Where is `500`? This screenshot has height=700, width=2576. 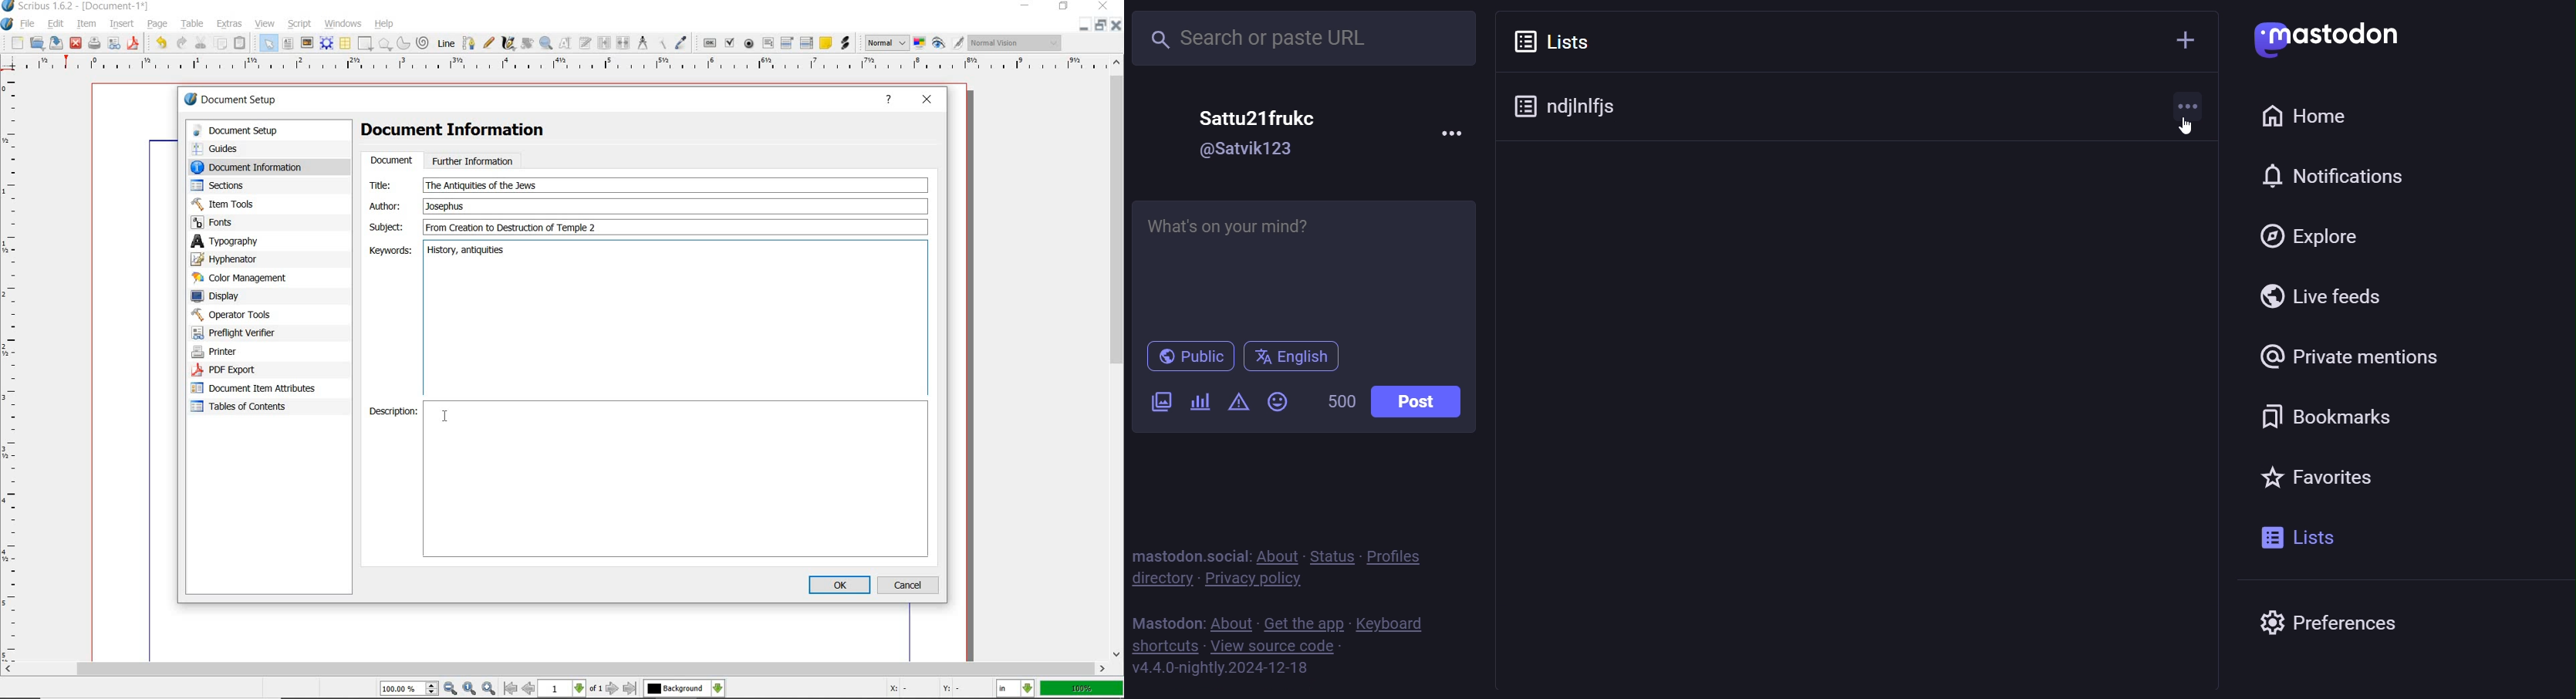 500 is located at coordinates (1342, 402).